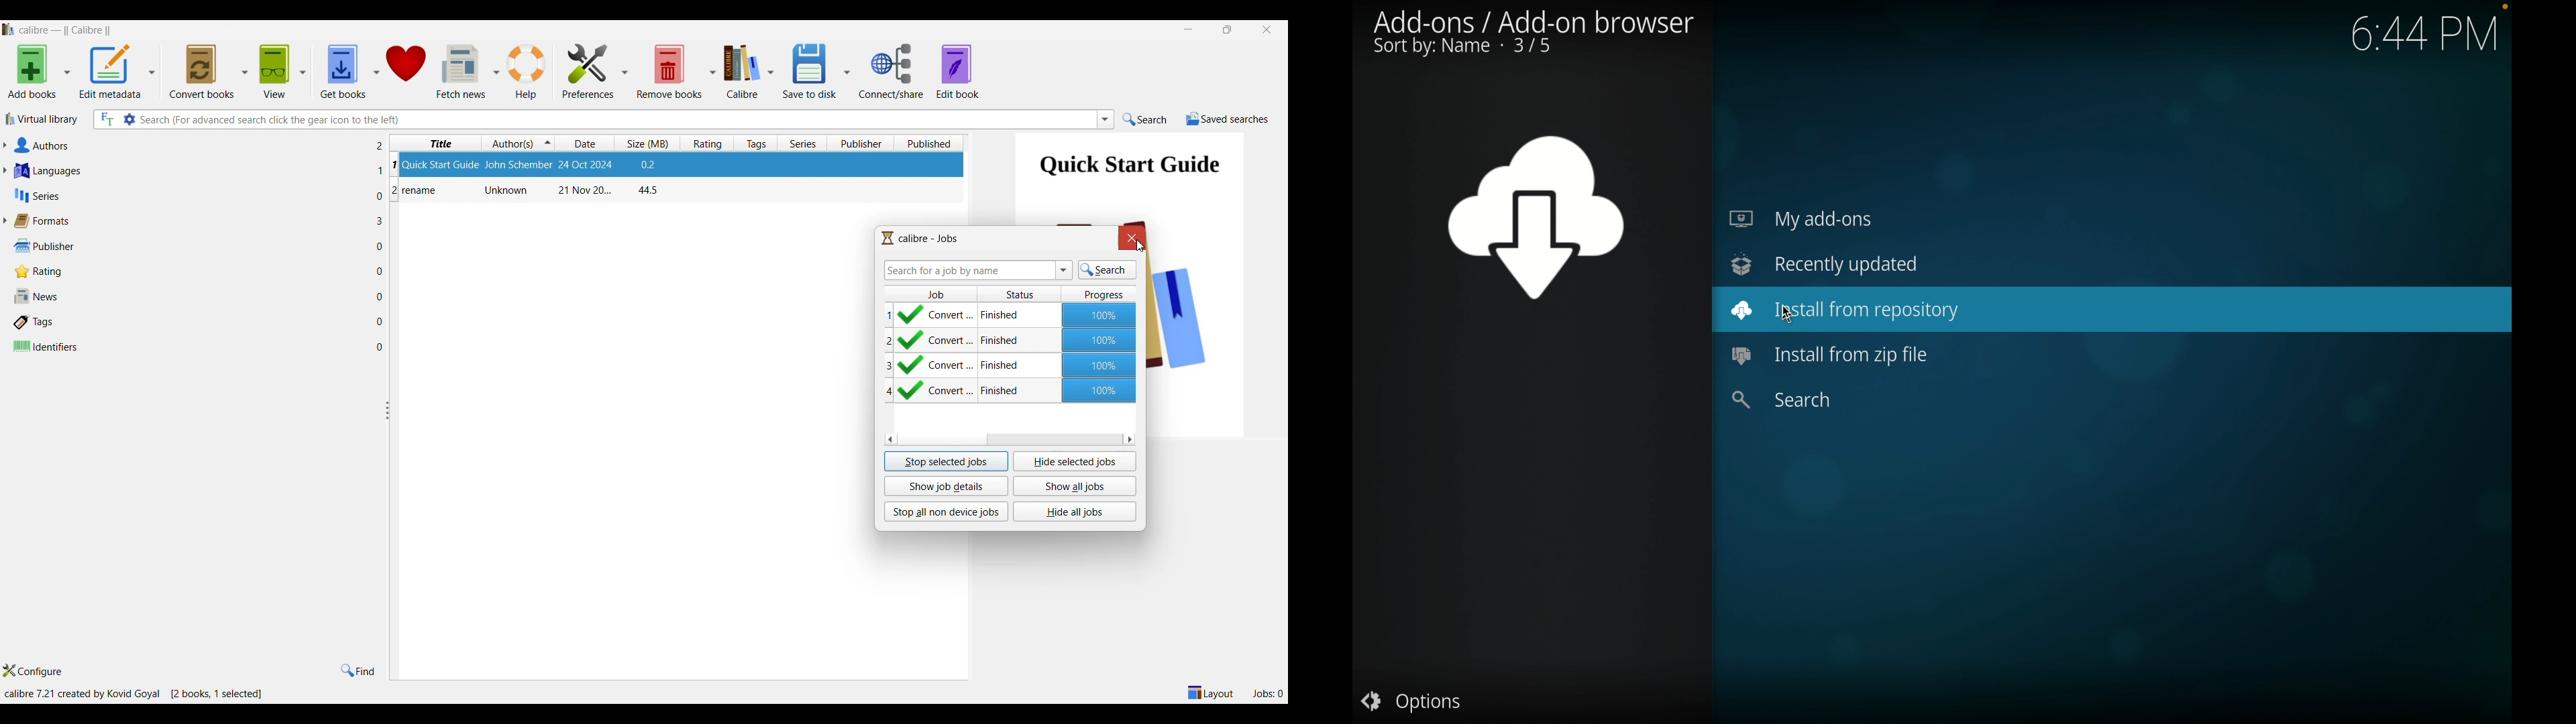  What do you see at coordinates (69, 30) in the screenshot?
I see `Software name` at bounding box center [69, 30].